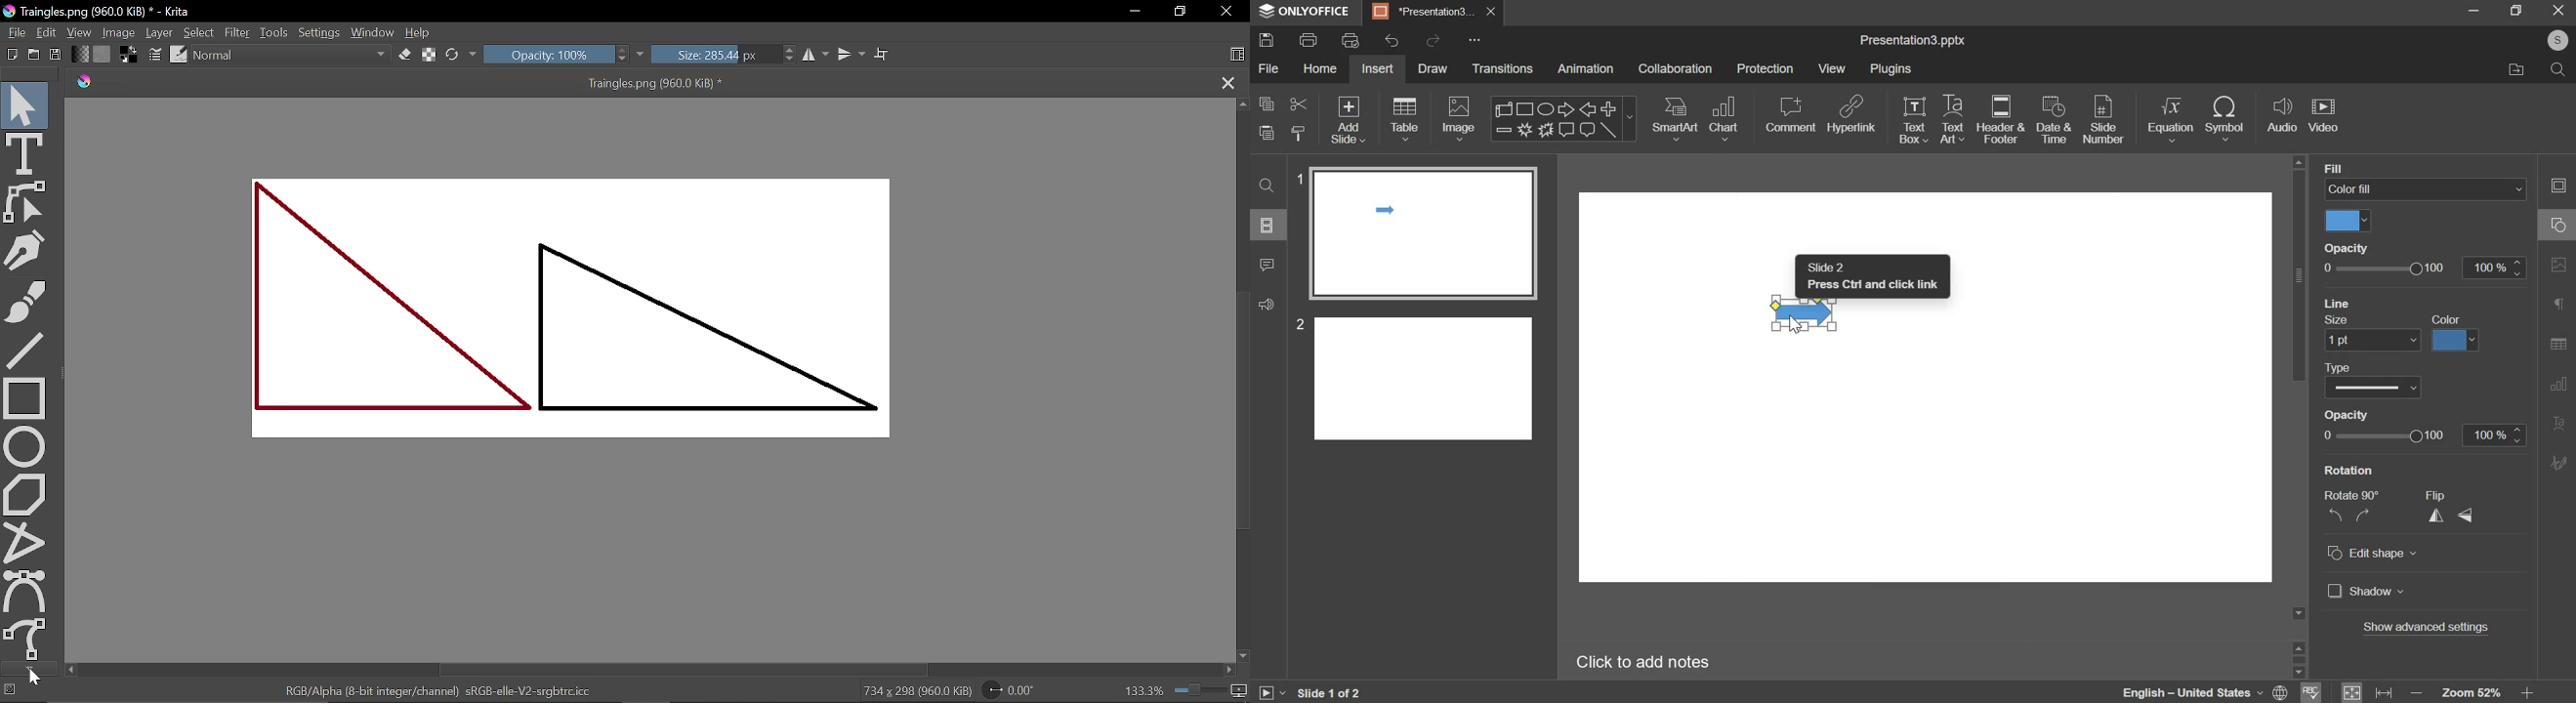  I want to click on Select, so click(200, 31).